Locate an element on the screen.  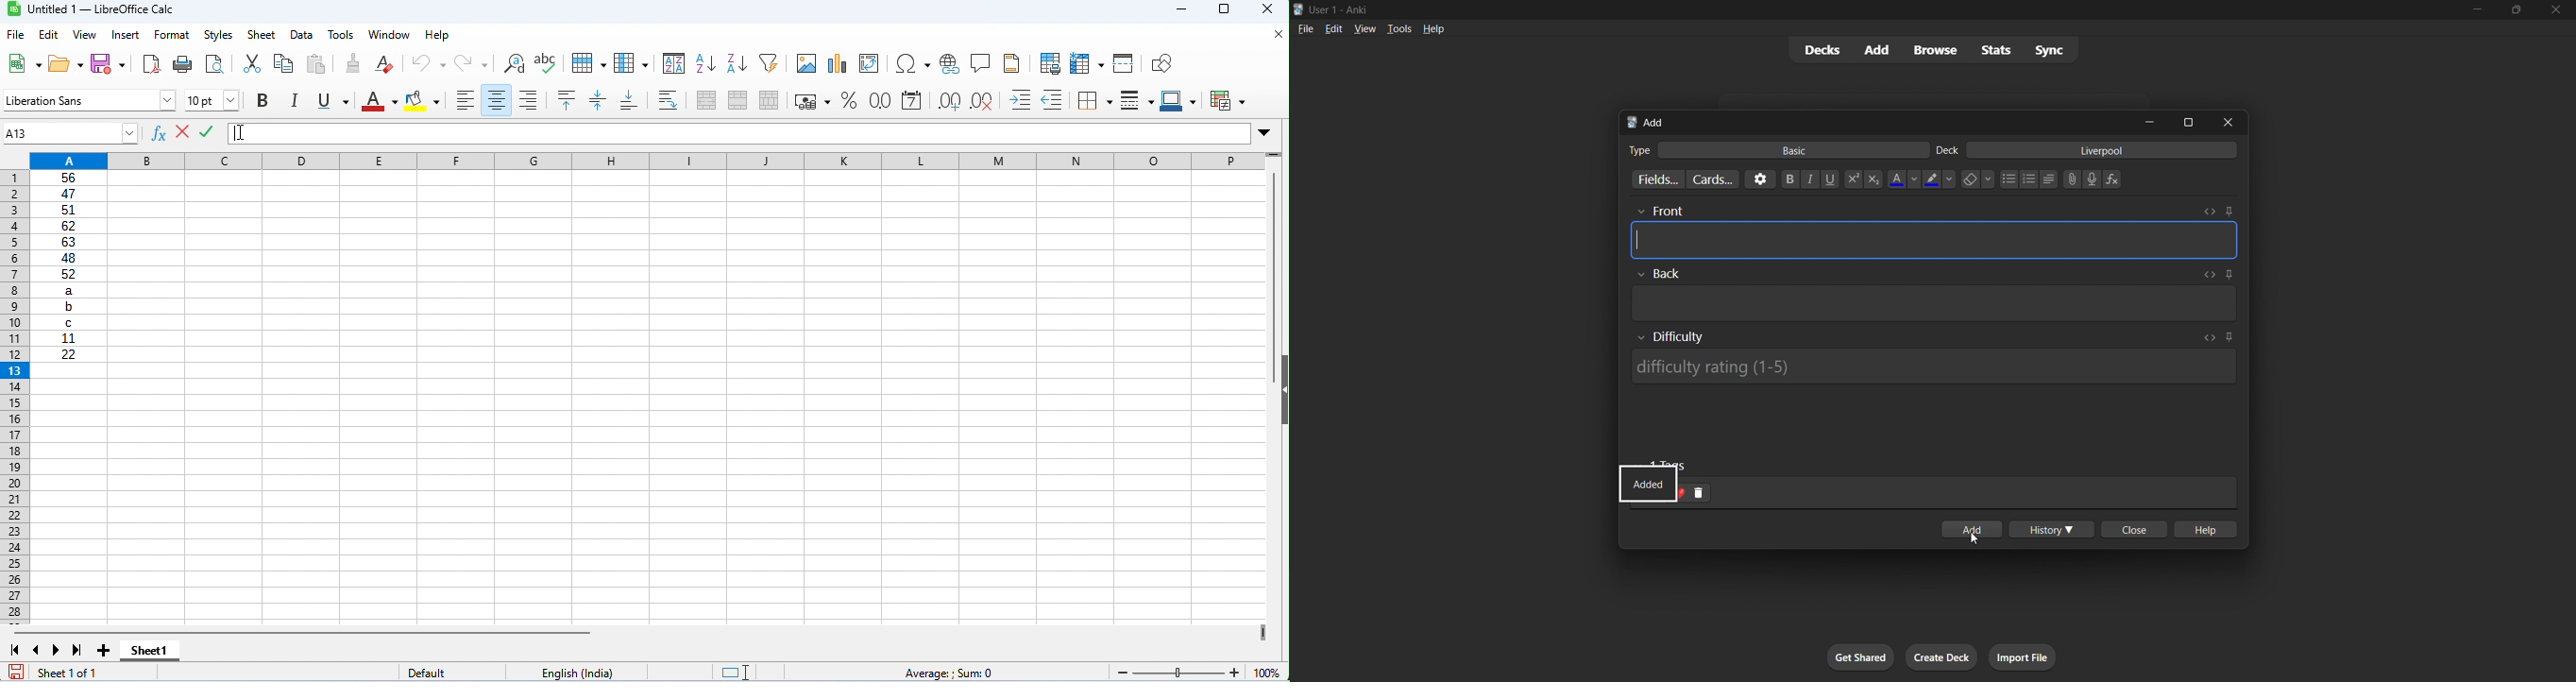
sort ascending is located at coordinates (704, 64).